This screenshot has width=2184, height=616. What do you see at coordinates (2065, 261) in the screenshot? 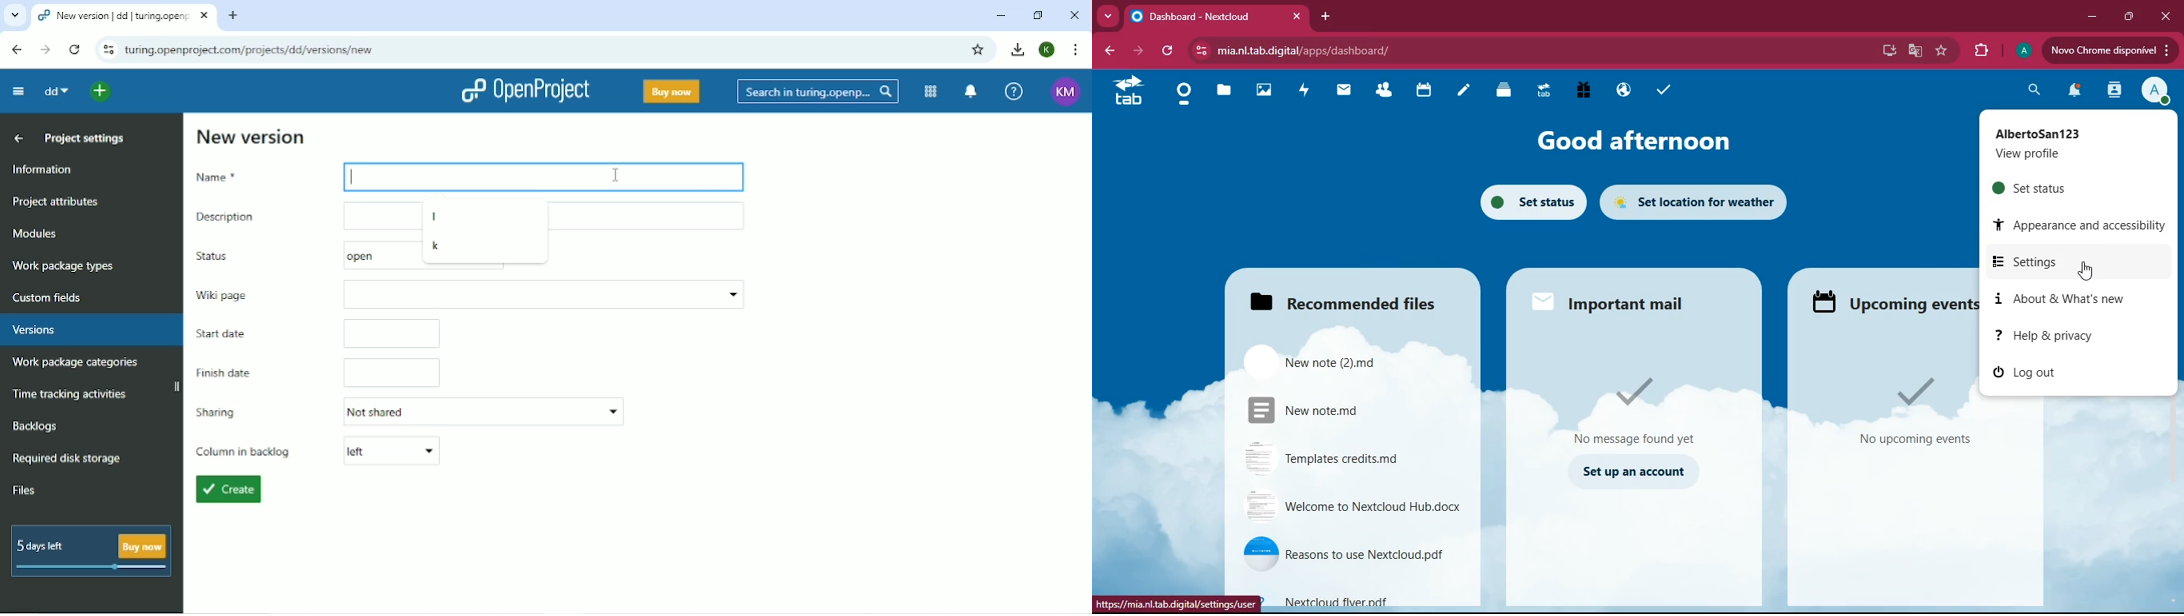
I see `settings` at bounding box center [2065, 261].